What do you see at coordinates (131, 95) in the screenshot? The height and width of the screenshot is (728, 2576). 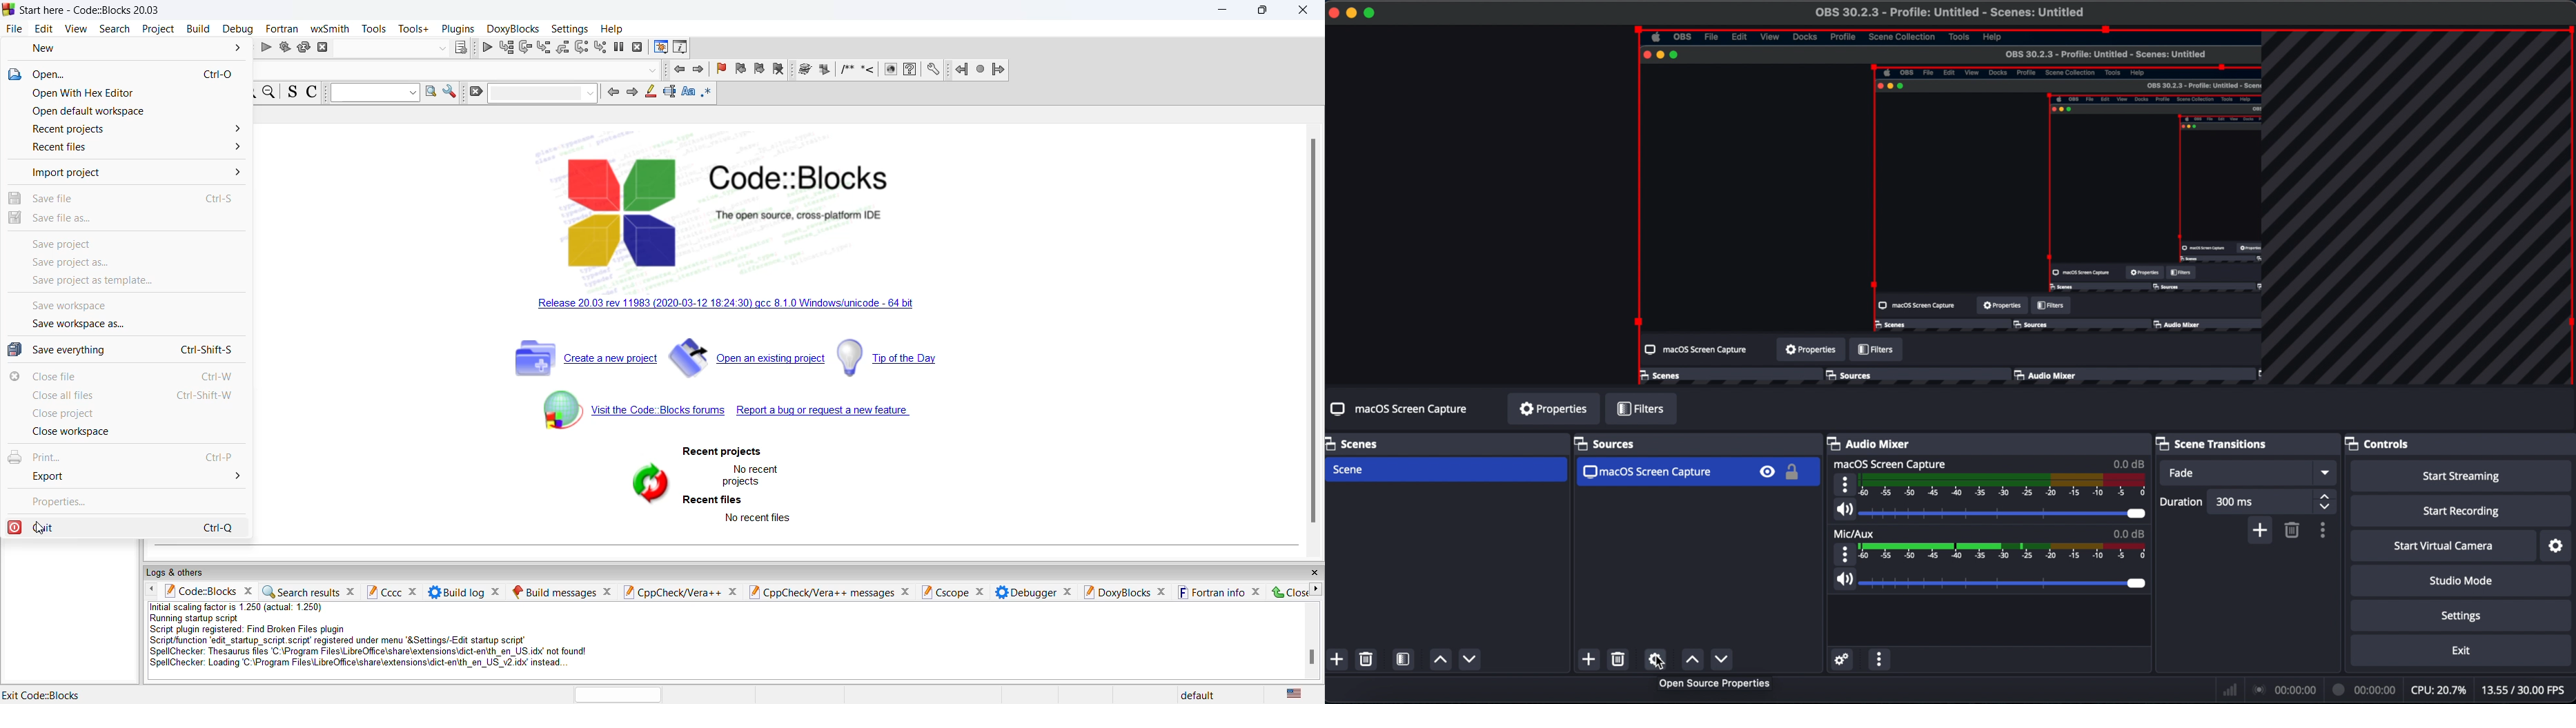 I see `open with hex editor` at bounding box center [131, 95].